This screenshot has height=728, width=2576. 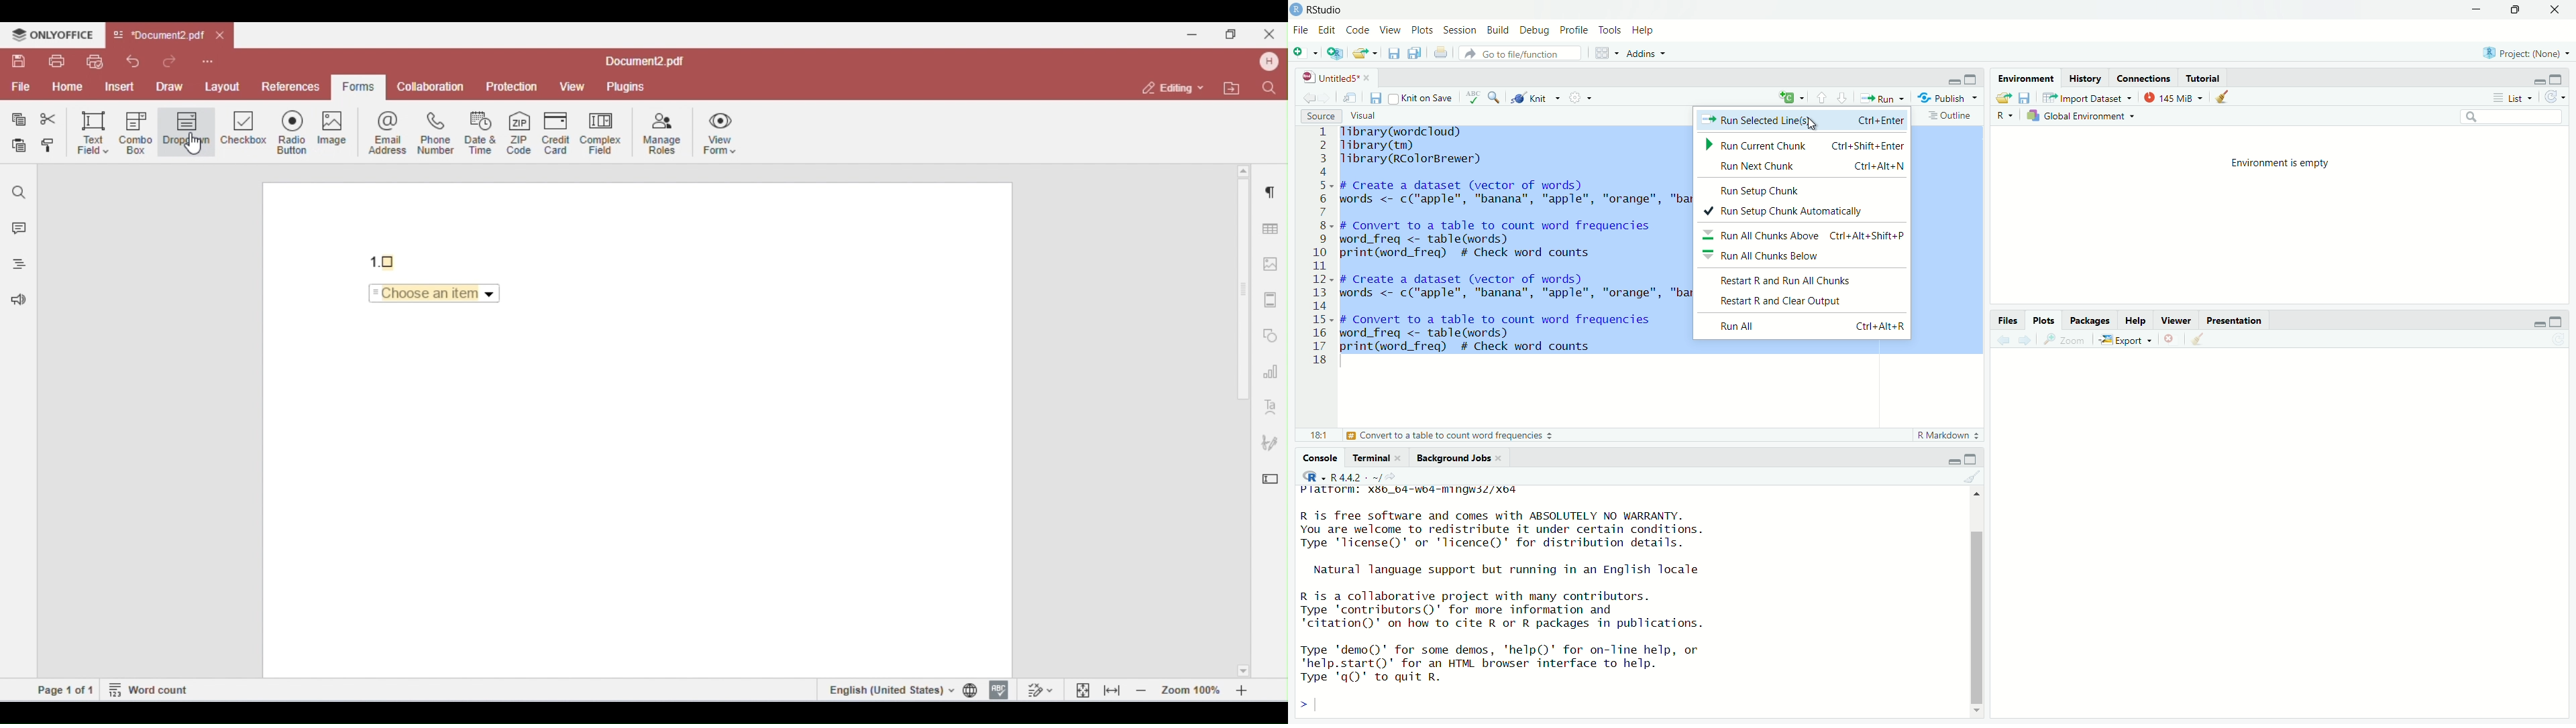 I want to click on Run Setup chunk Automatically, so click(x=1784, y=212).